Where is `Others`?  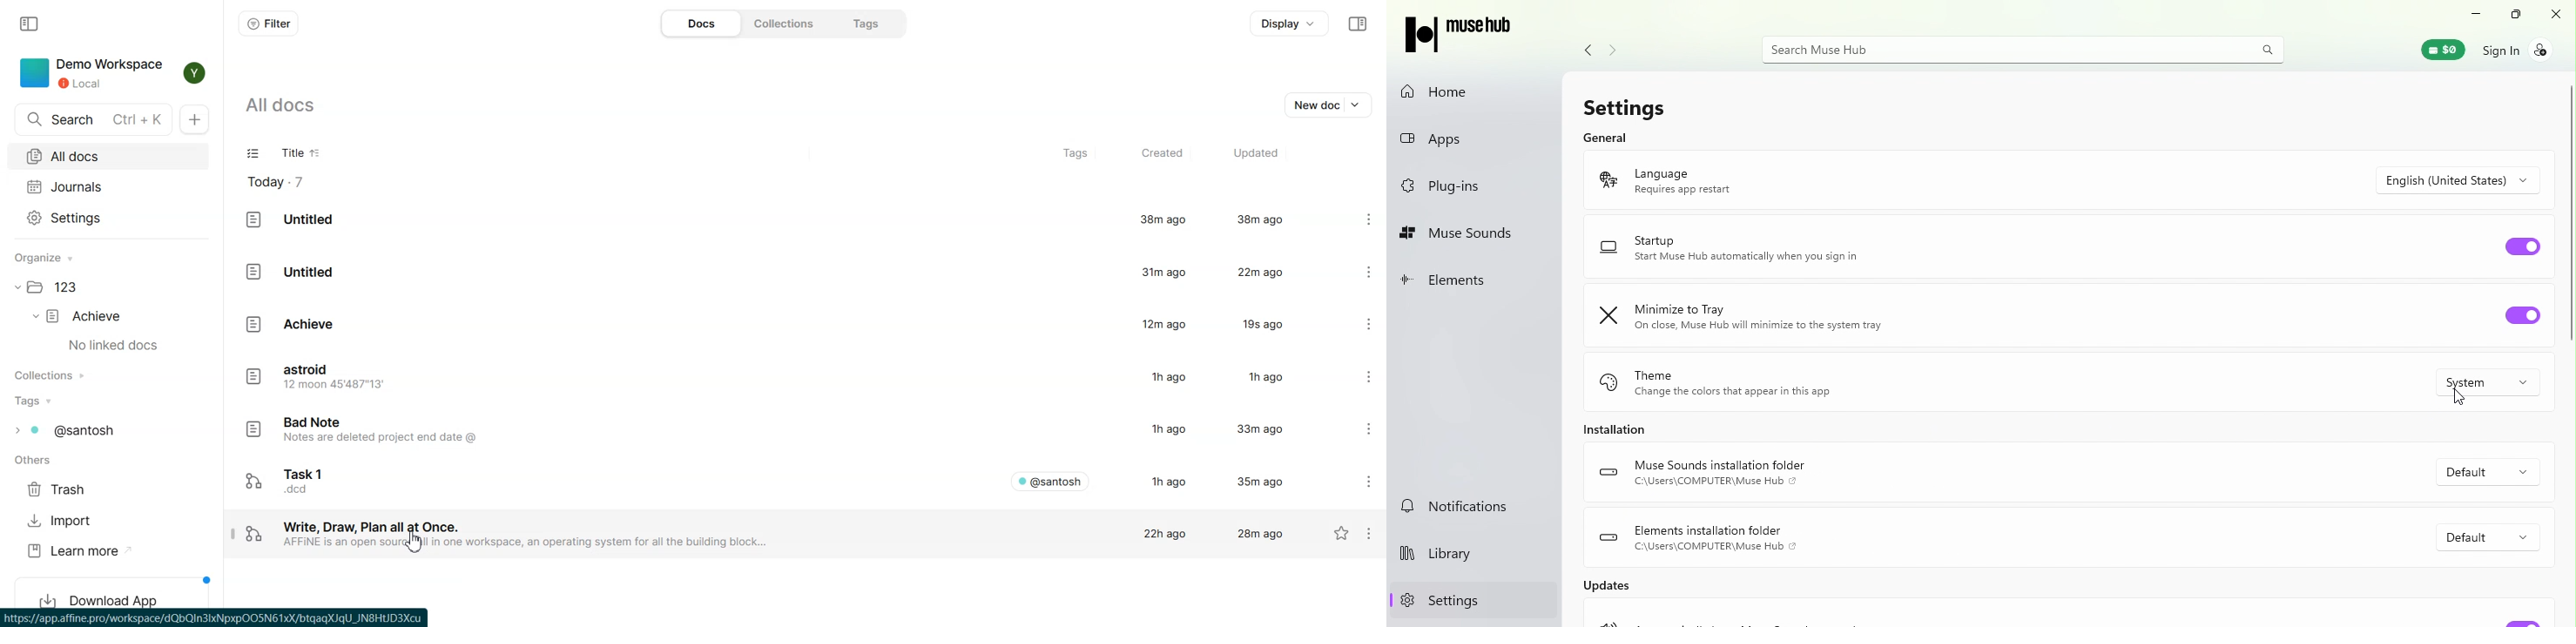
Others is located at coordinates (37, 462).